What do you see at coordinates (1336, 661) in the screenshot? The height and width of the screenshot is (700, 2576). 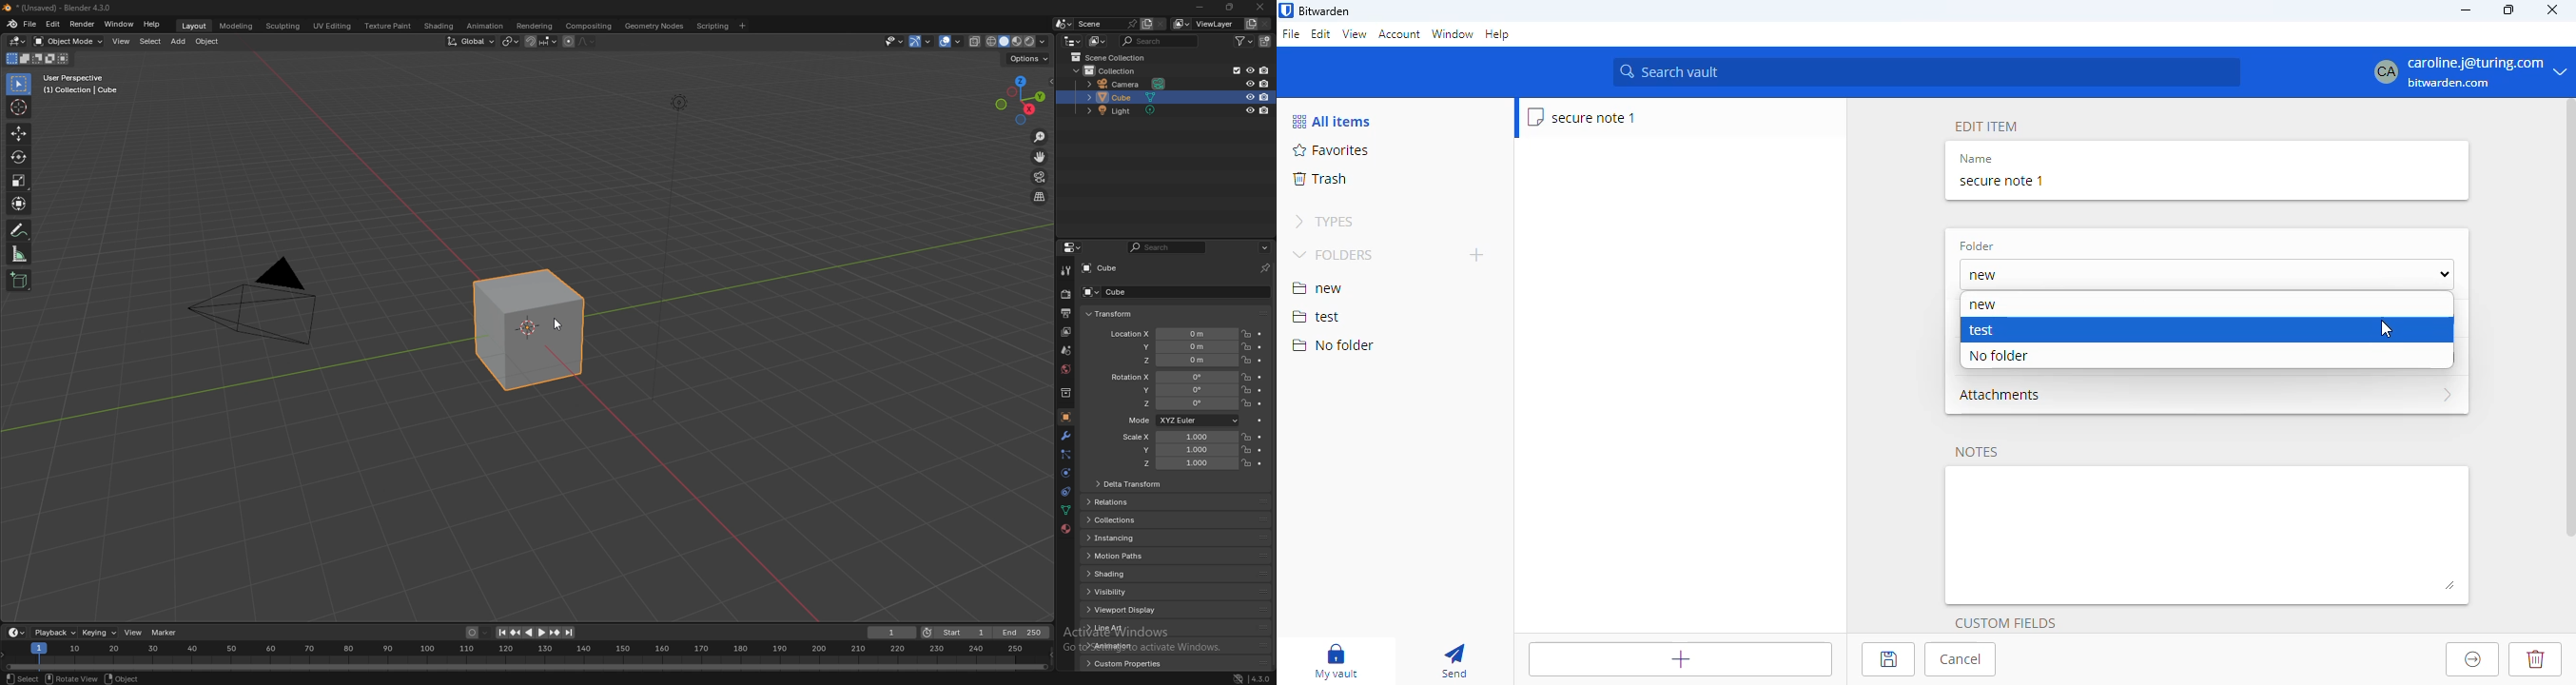 I see `my vault` at bounding box center [1336, 661].